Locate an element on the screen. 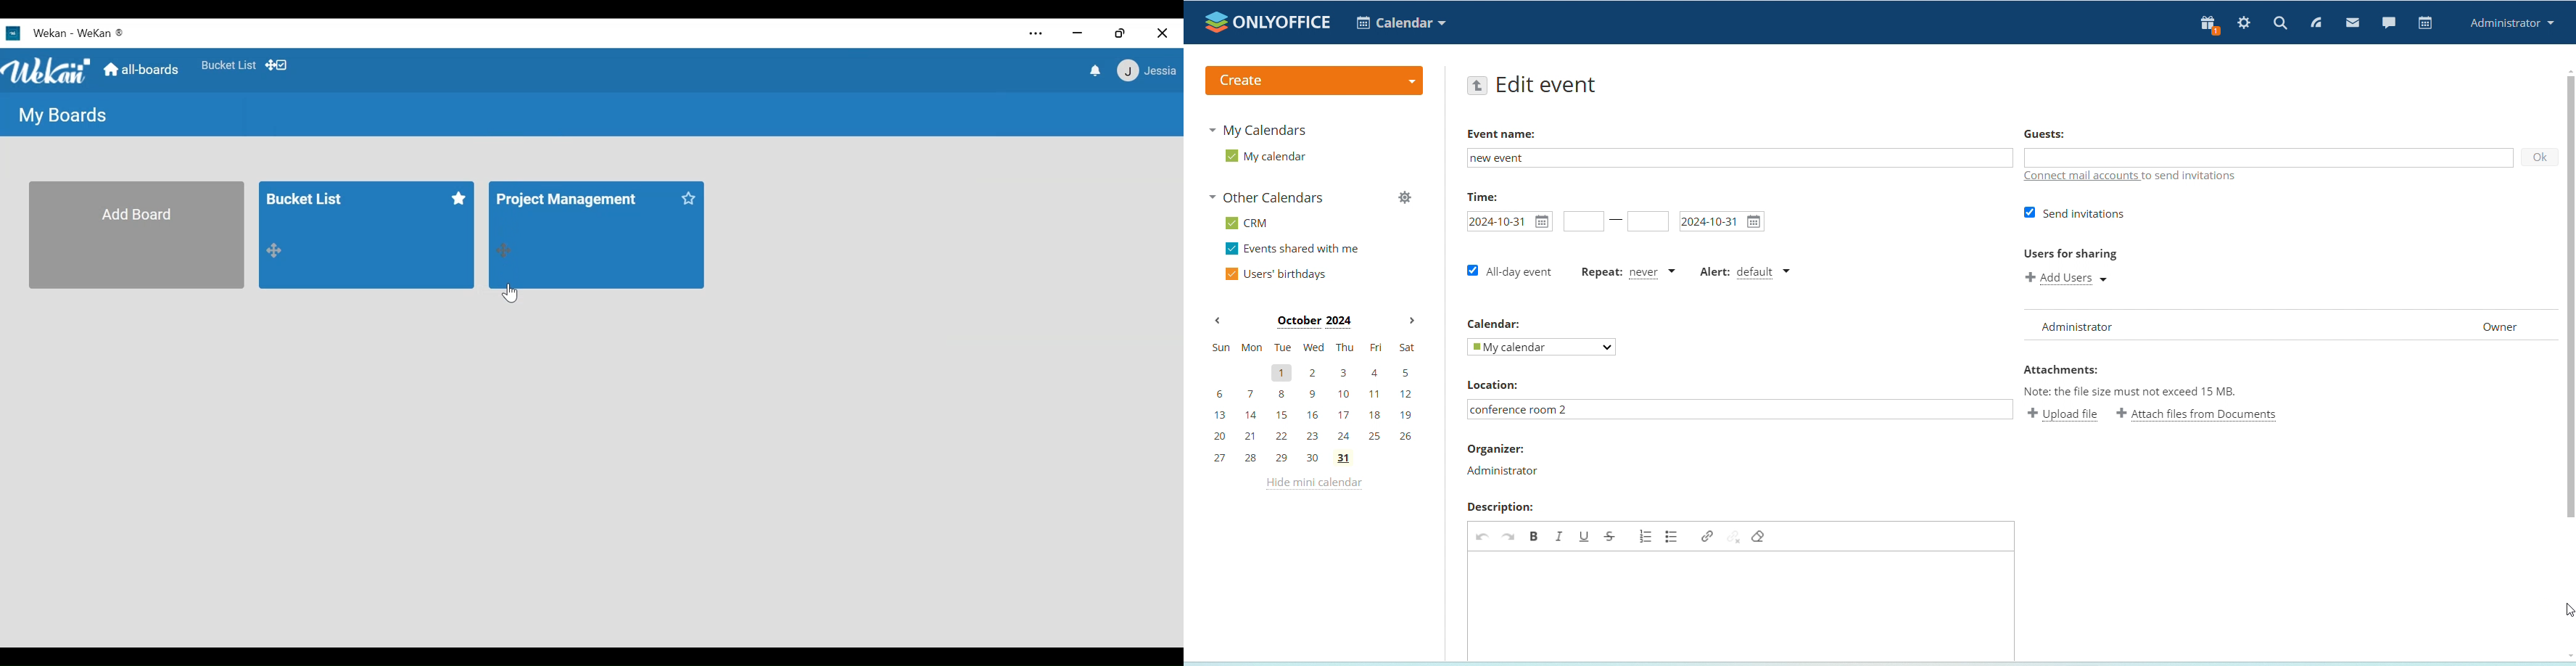 The image size is (2576, 672). Favorite is located at coordinates (229, 65).